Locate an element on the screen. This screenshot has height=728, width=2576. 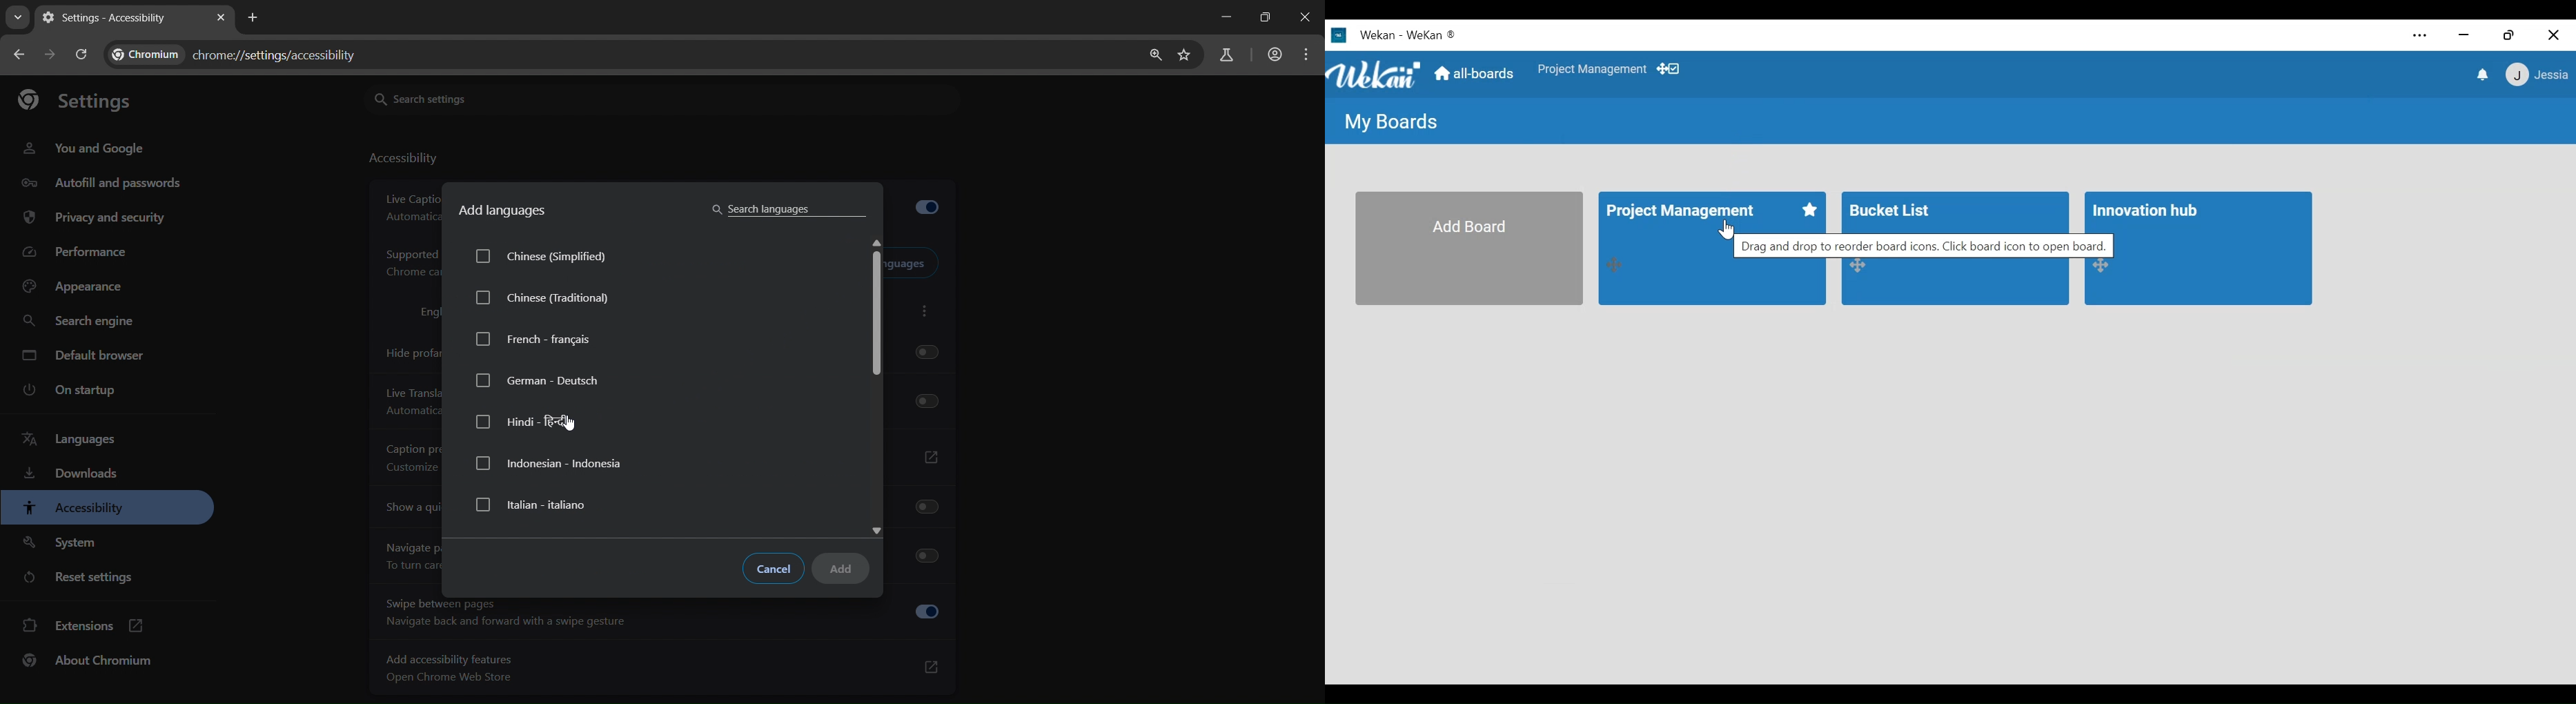
chrome://settings/accessibility is located at coordinates (277, 52).